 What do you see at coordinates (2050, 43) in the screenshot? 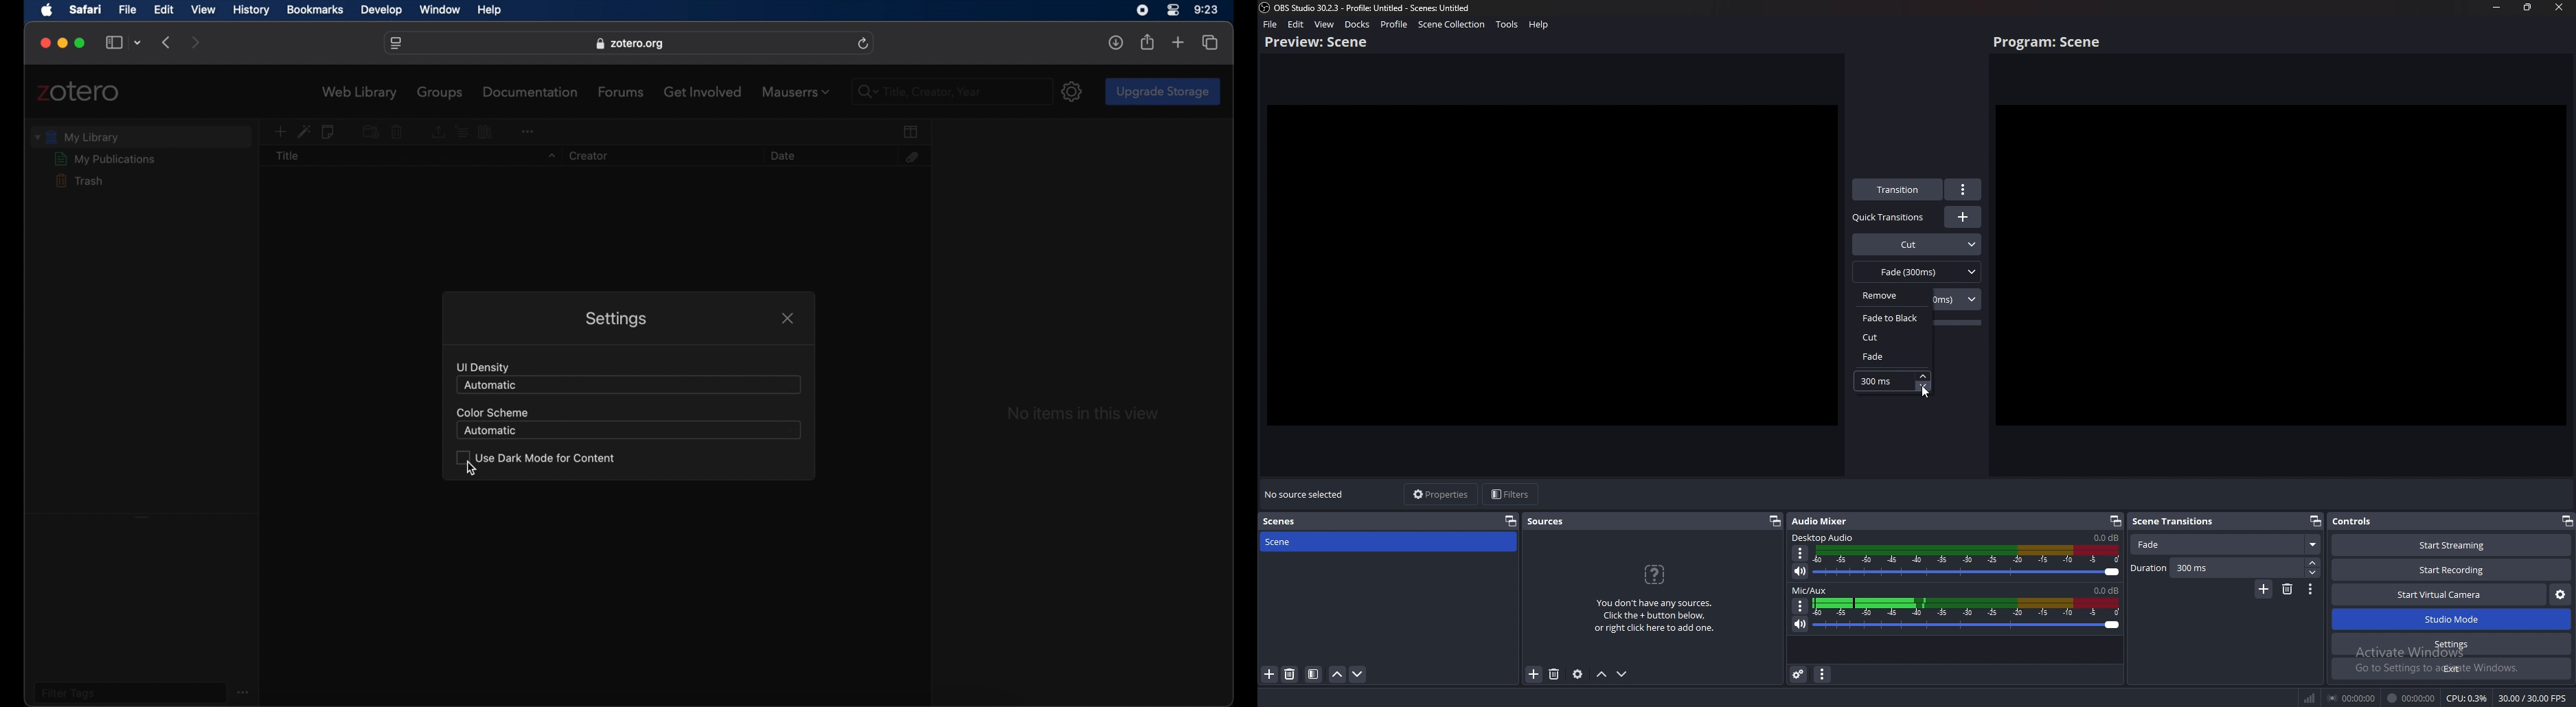
I see `program scene` at bounding box center [2050, 43].